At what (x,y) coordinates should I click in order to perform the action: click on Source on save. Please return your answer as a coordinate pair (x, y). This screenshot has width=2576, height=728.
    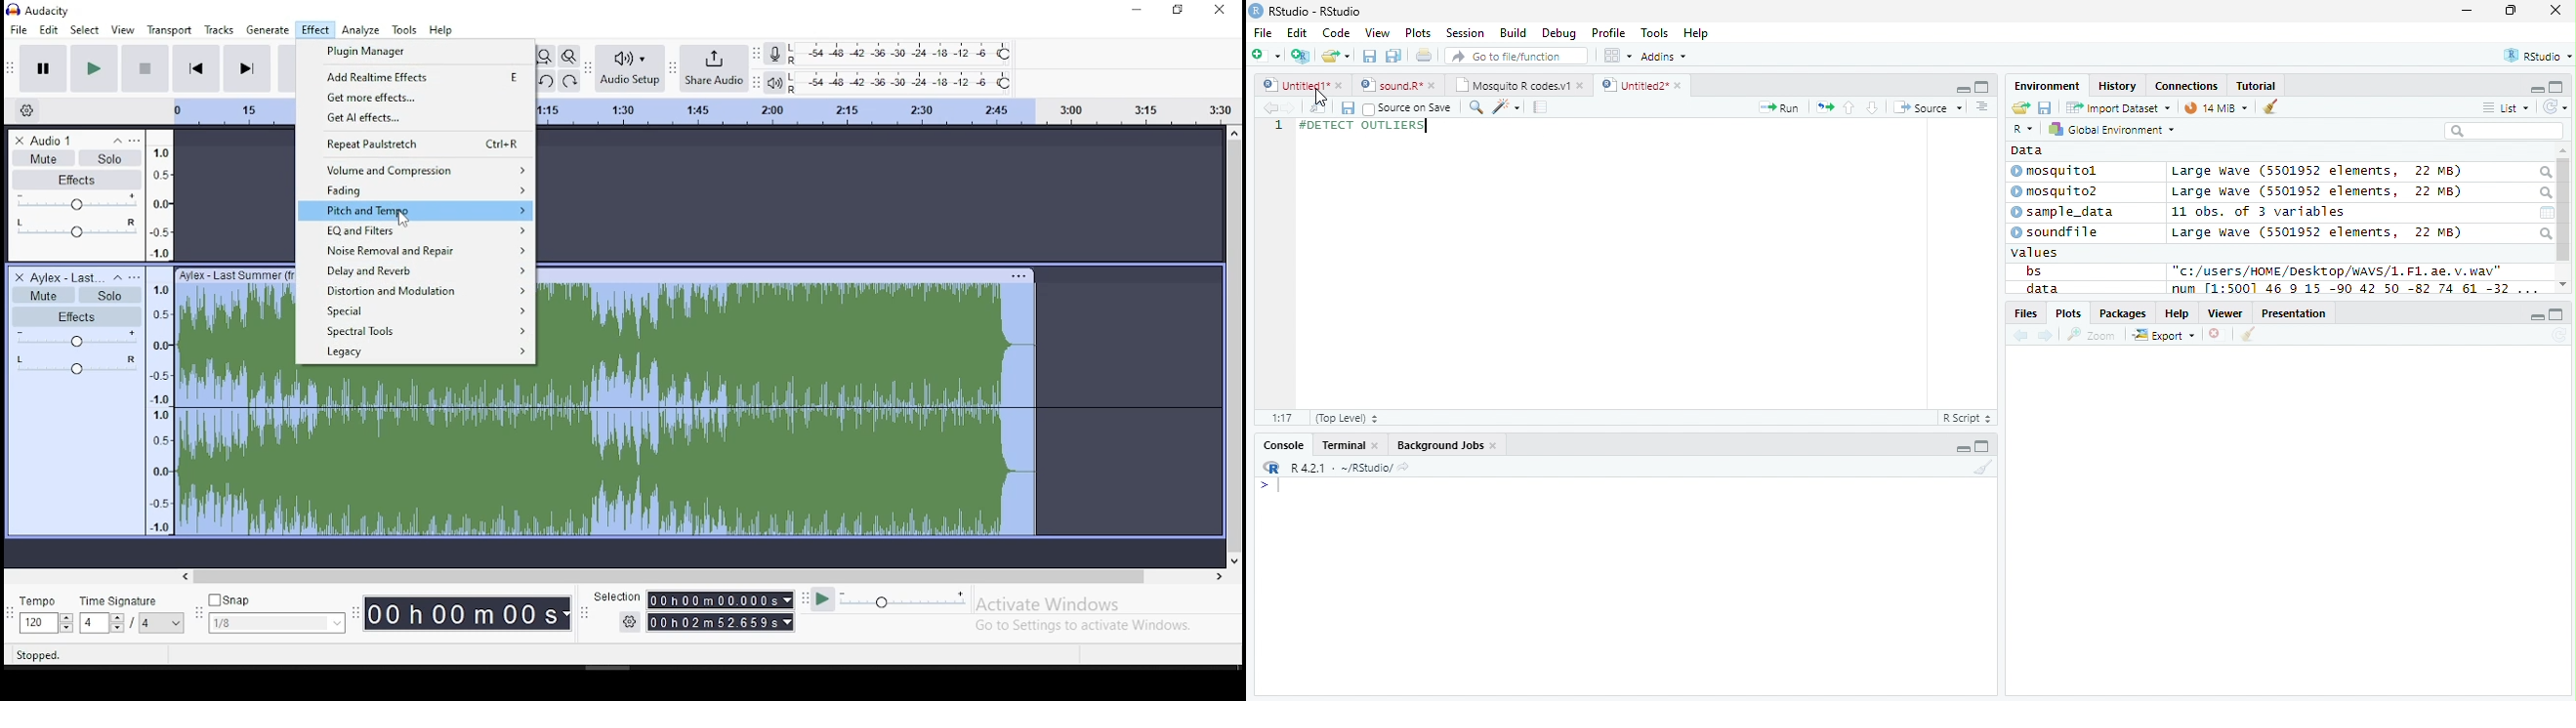
    Looking at the image, I should click on (1407, 109).